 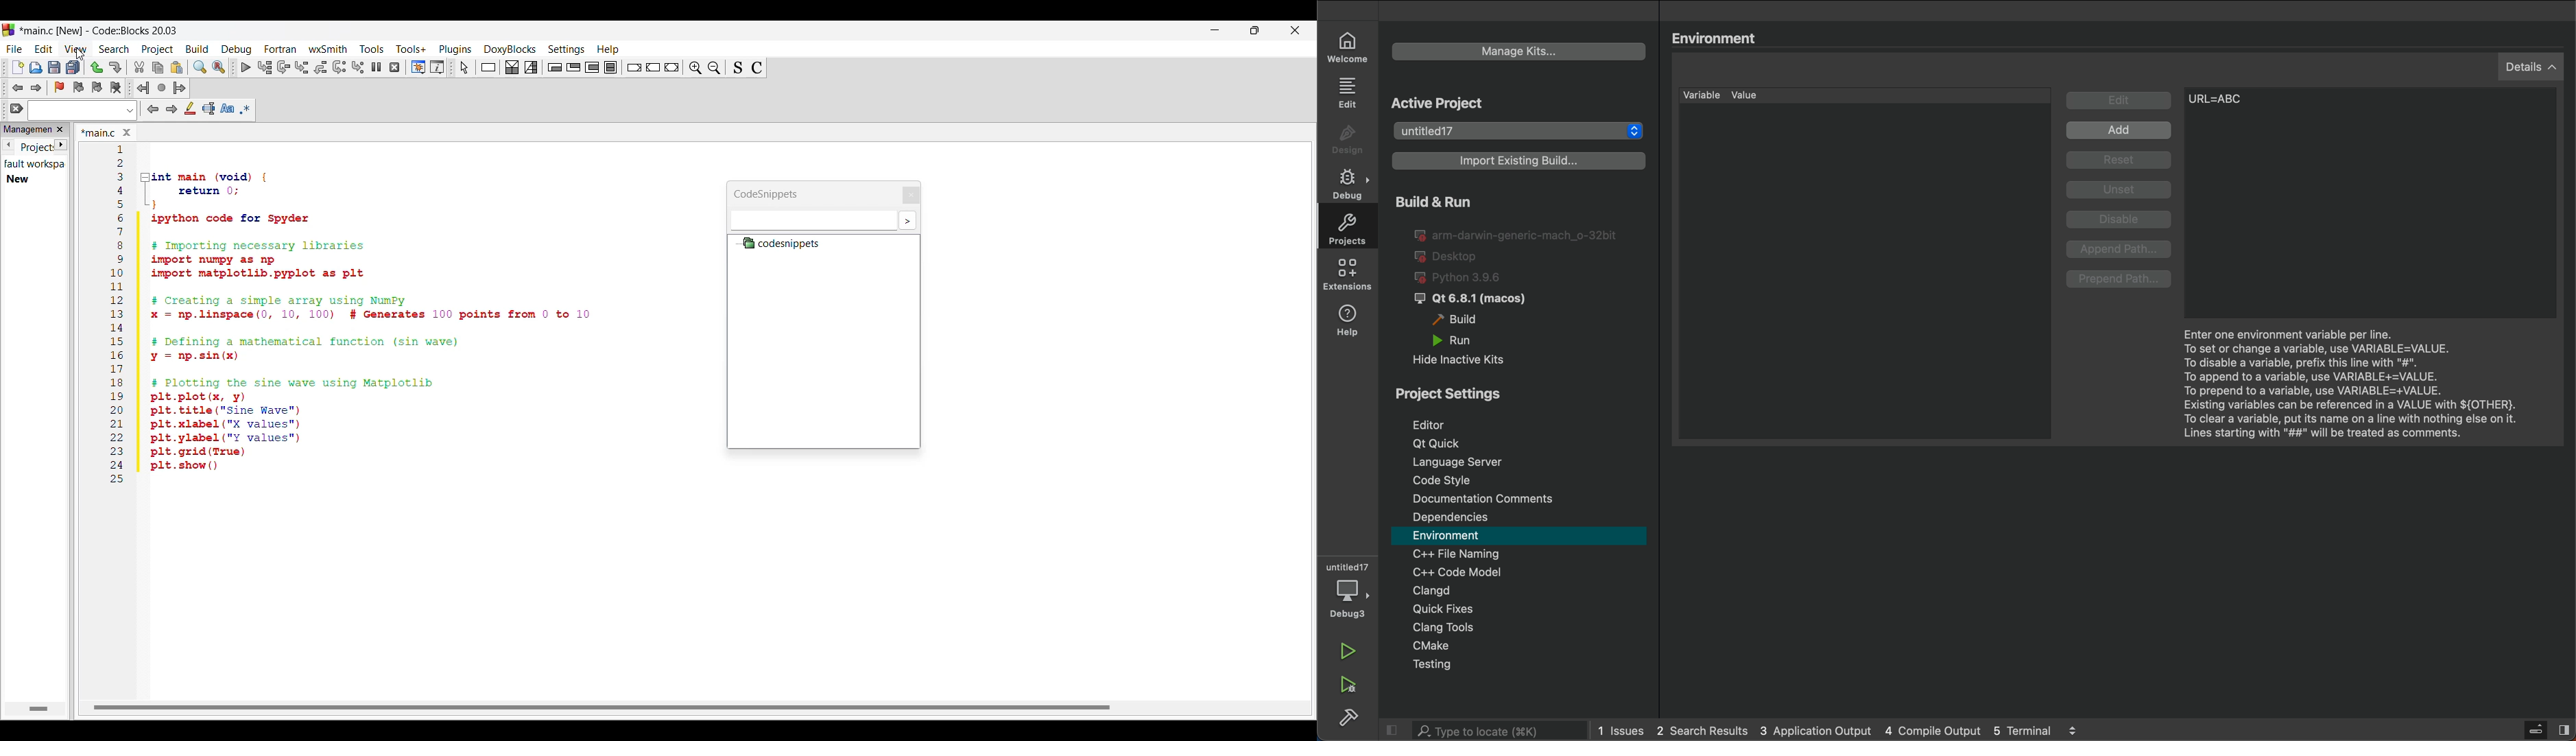 I want to click on DoxyBlocks menu, so click(x=510, y=49).